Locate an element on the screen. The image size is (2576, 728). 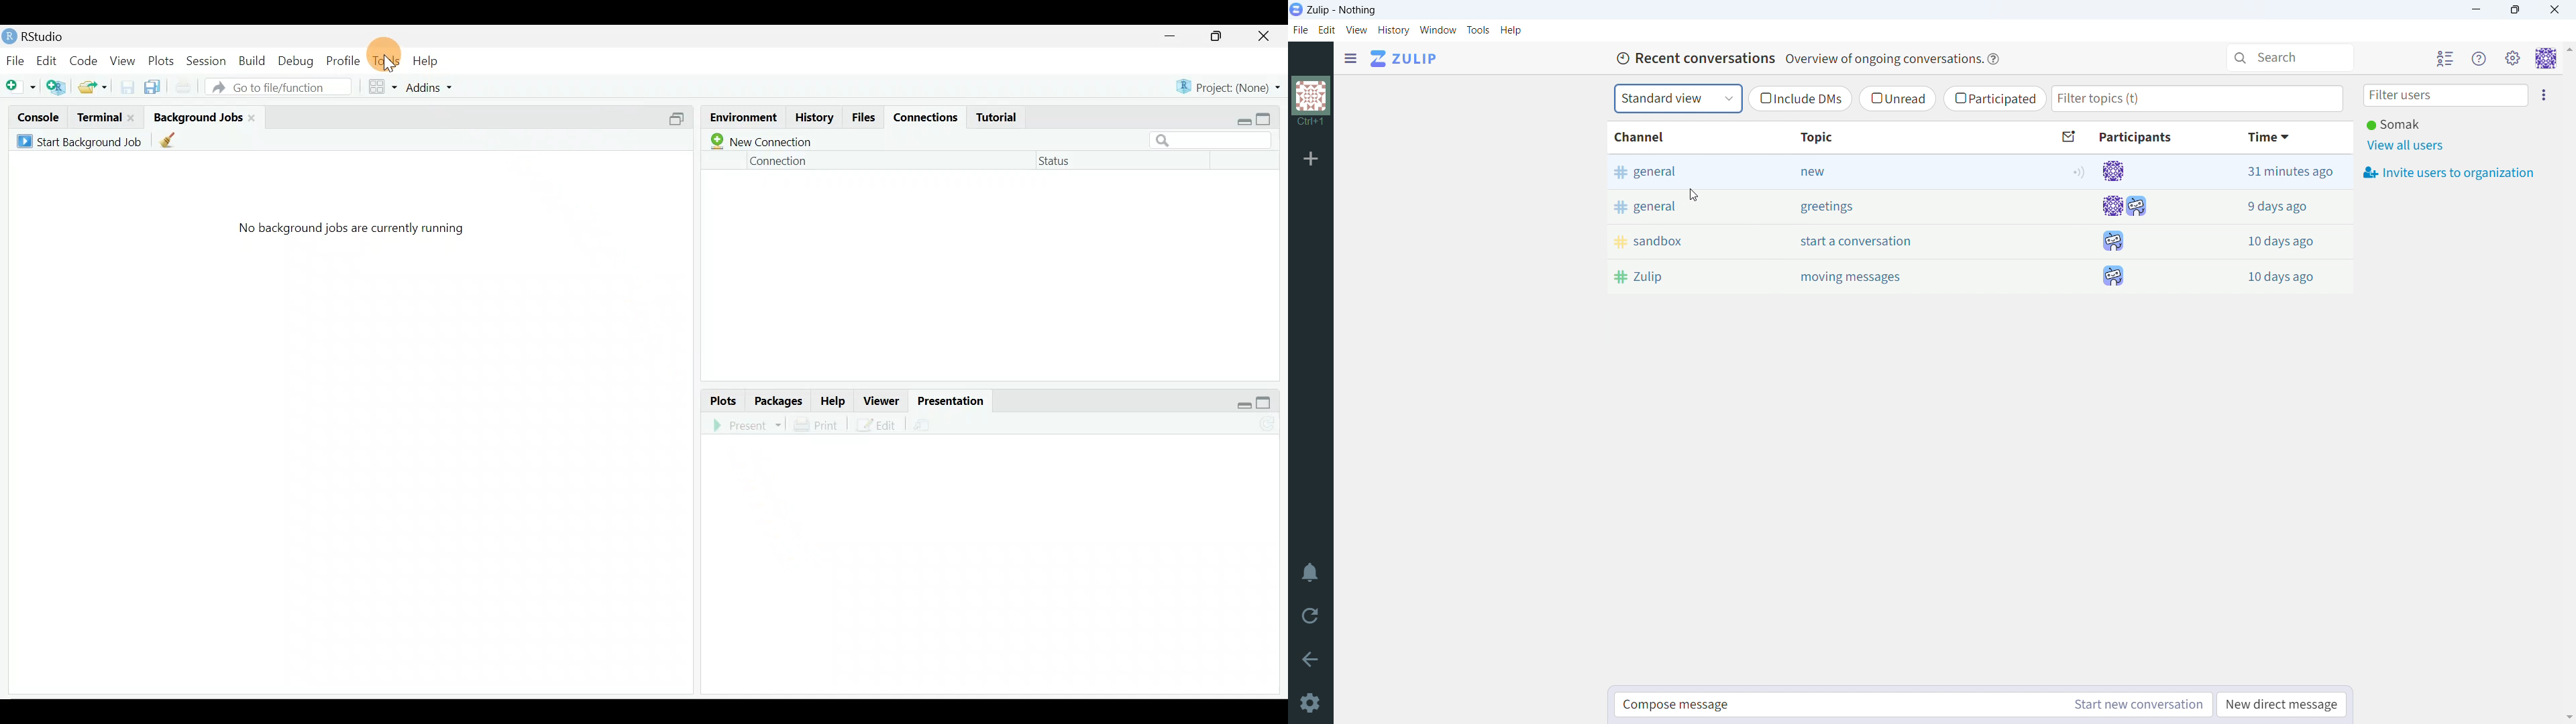
Environment is located at coordinates (744, 115).